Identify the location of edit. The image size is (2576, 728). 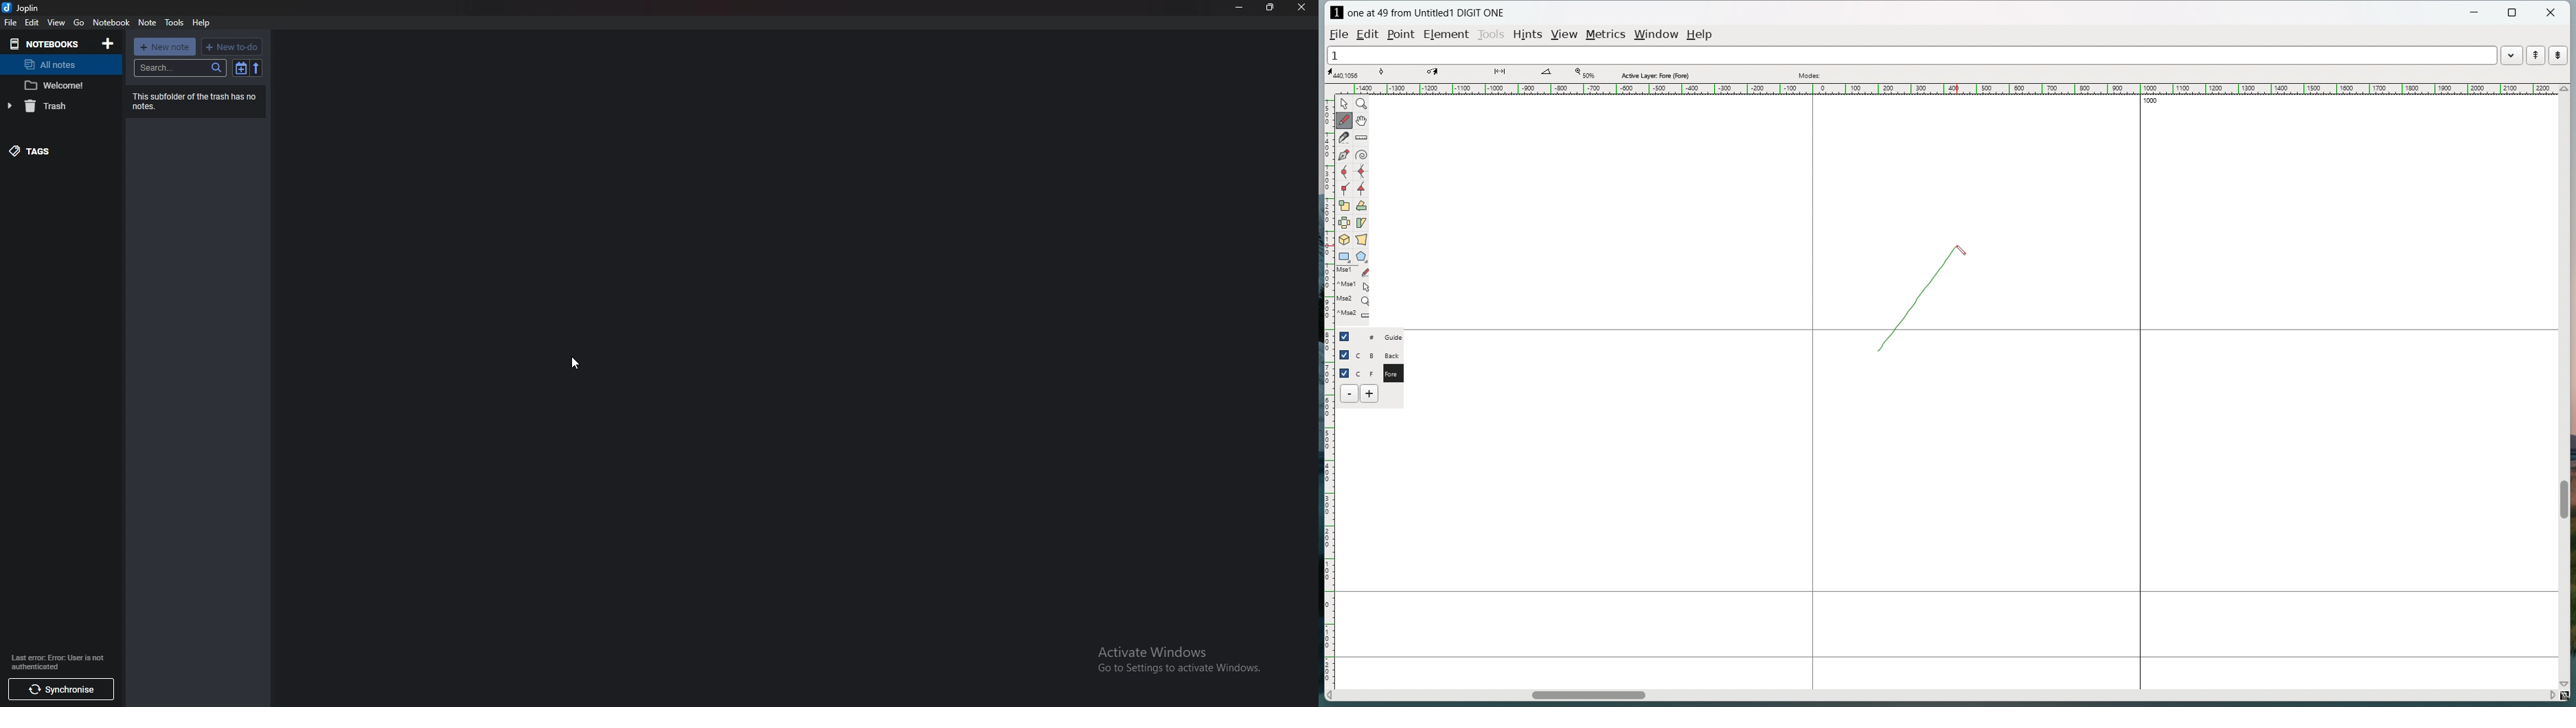
(1370, 34).